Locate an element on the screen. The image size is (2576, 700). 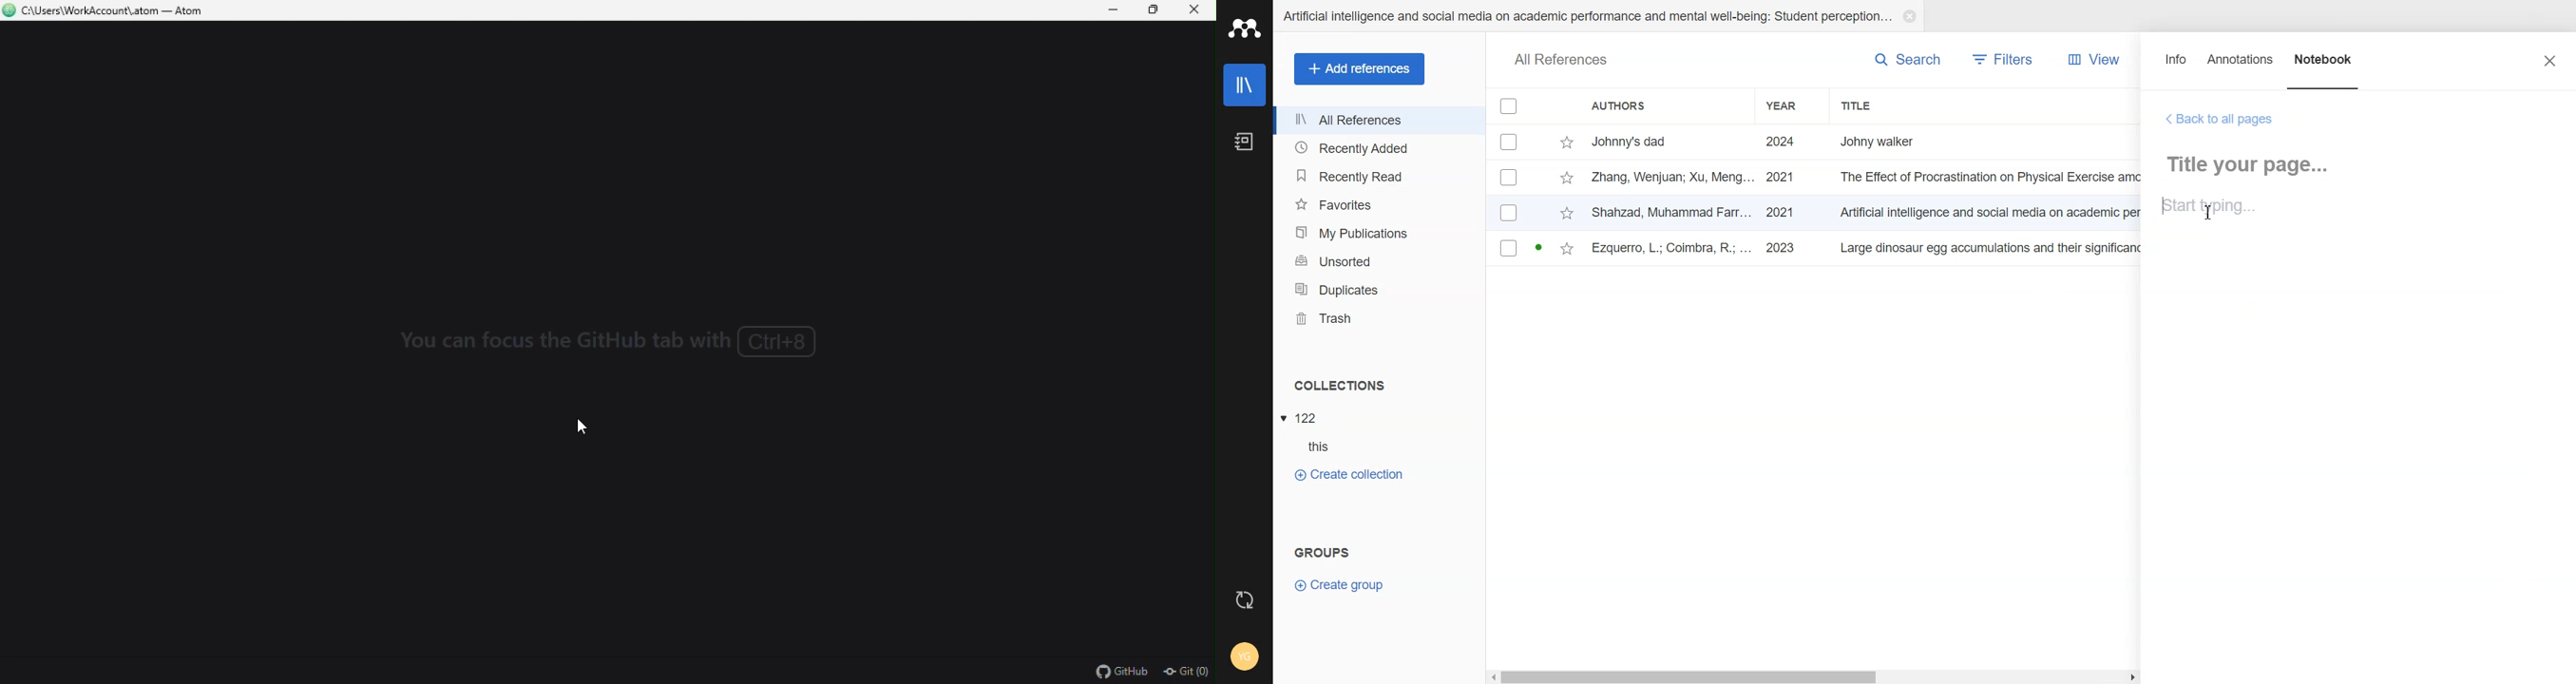
Close is located at coordinates (2550, 60).